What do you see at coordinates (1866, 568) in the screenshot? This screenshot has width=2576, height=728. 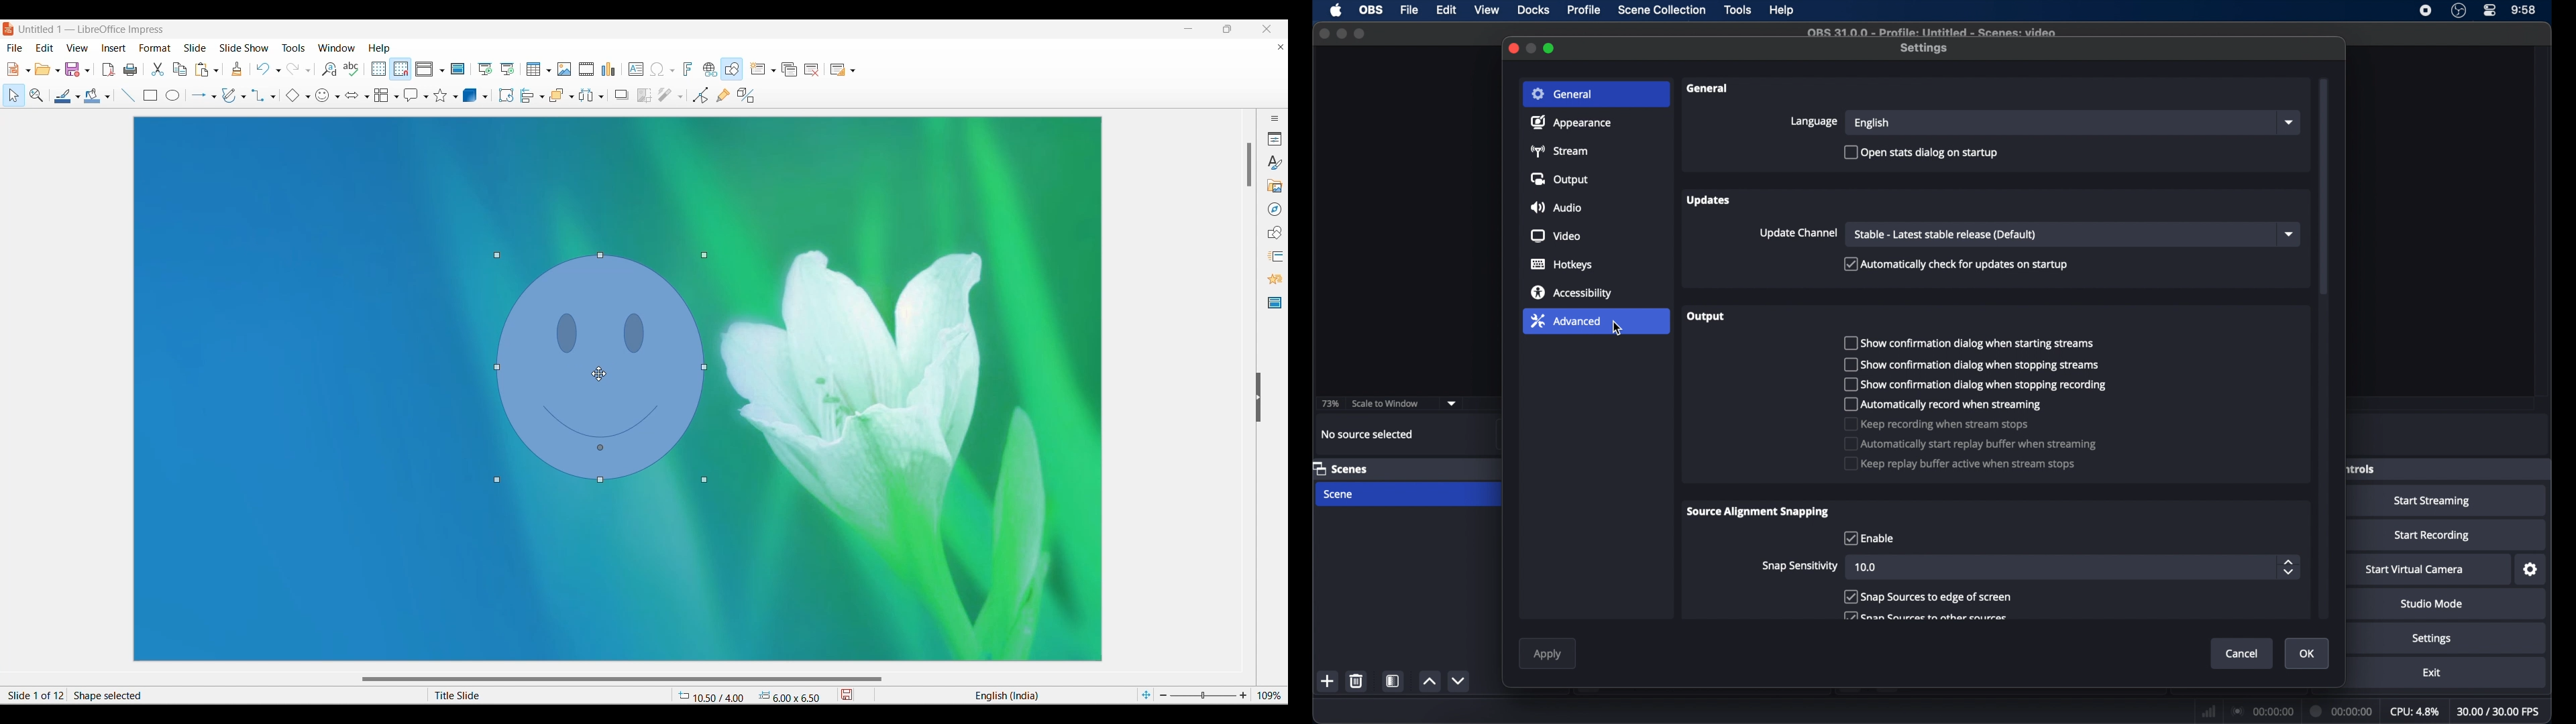 I see `10.0` at bounding box center [1866, 568].